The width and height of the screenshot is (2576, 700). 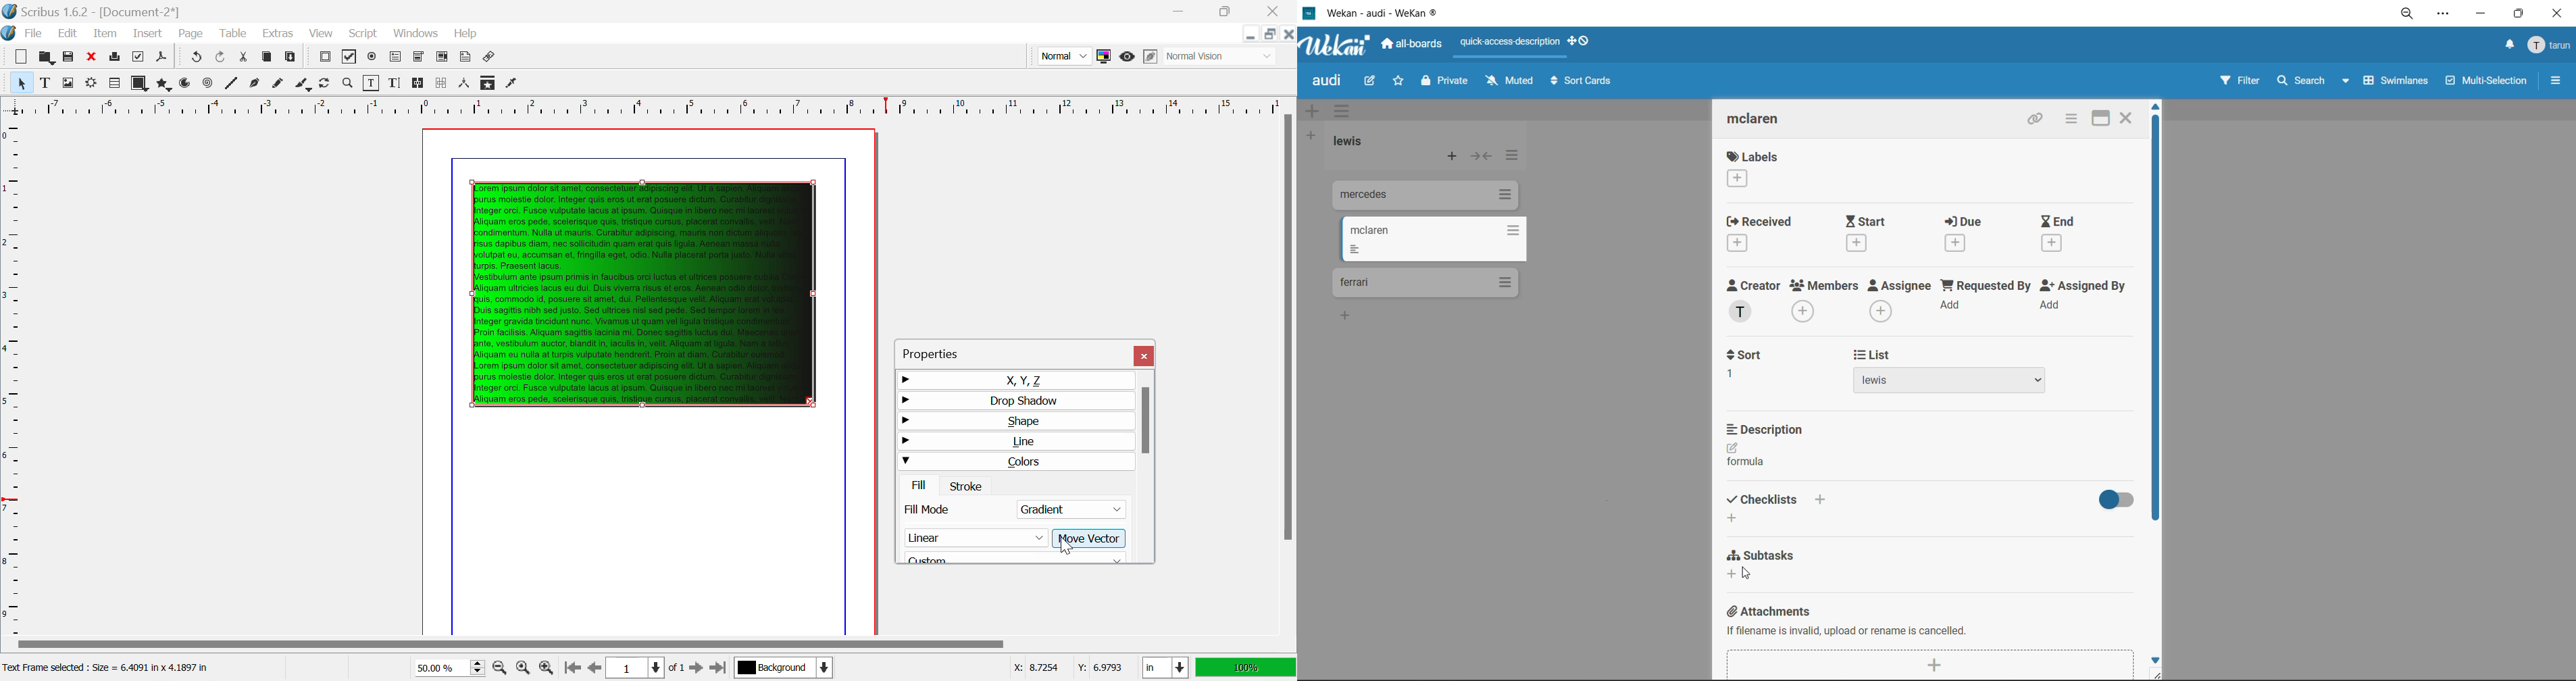 I want to click on cards, so click(x=1425, y=283).